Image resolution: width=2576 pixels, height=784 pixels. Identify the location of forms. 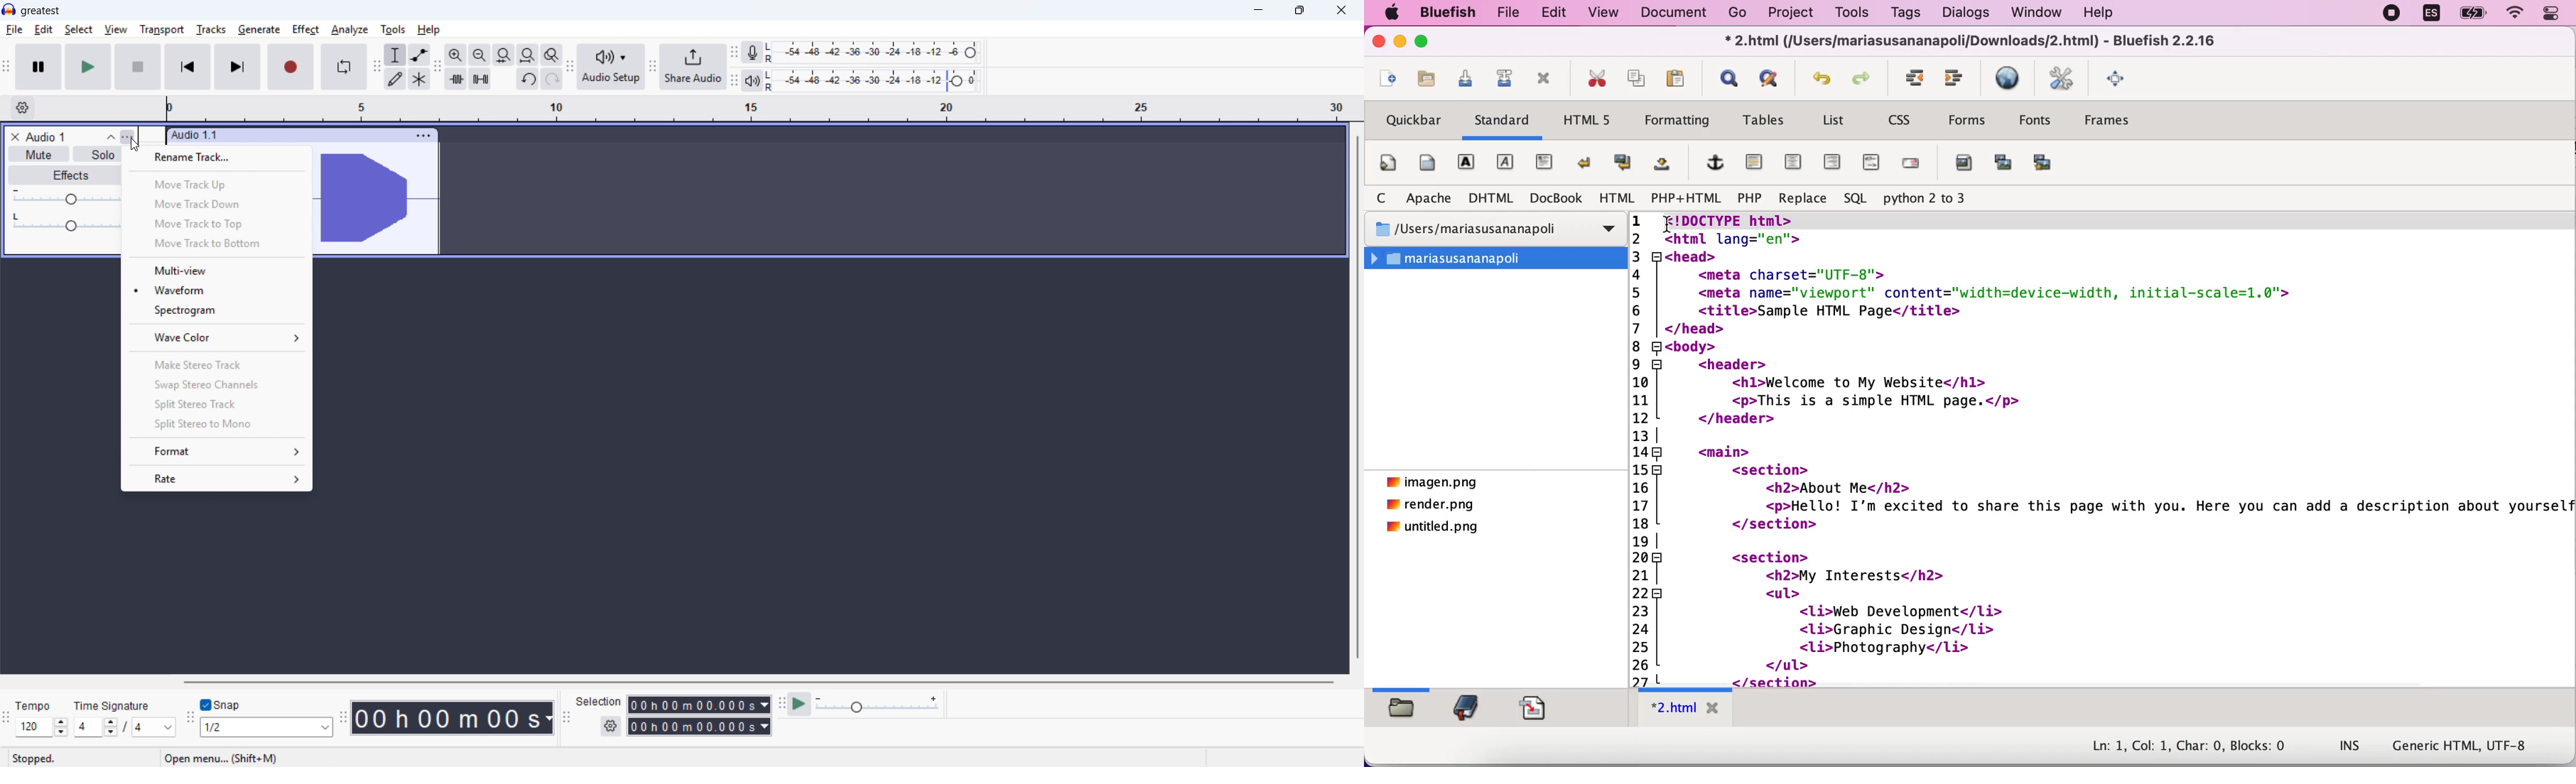
(1970, 120).